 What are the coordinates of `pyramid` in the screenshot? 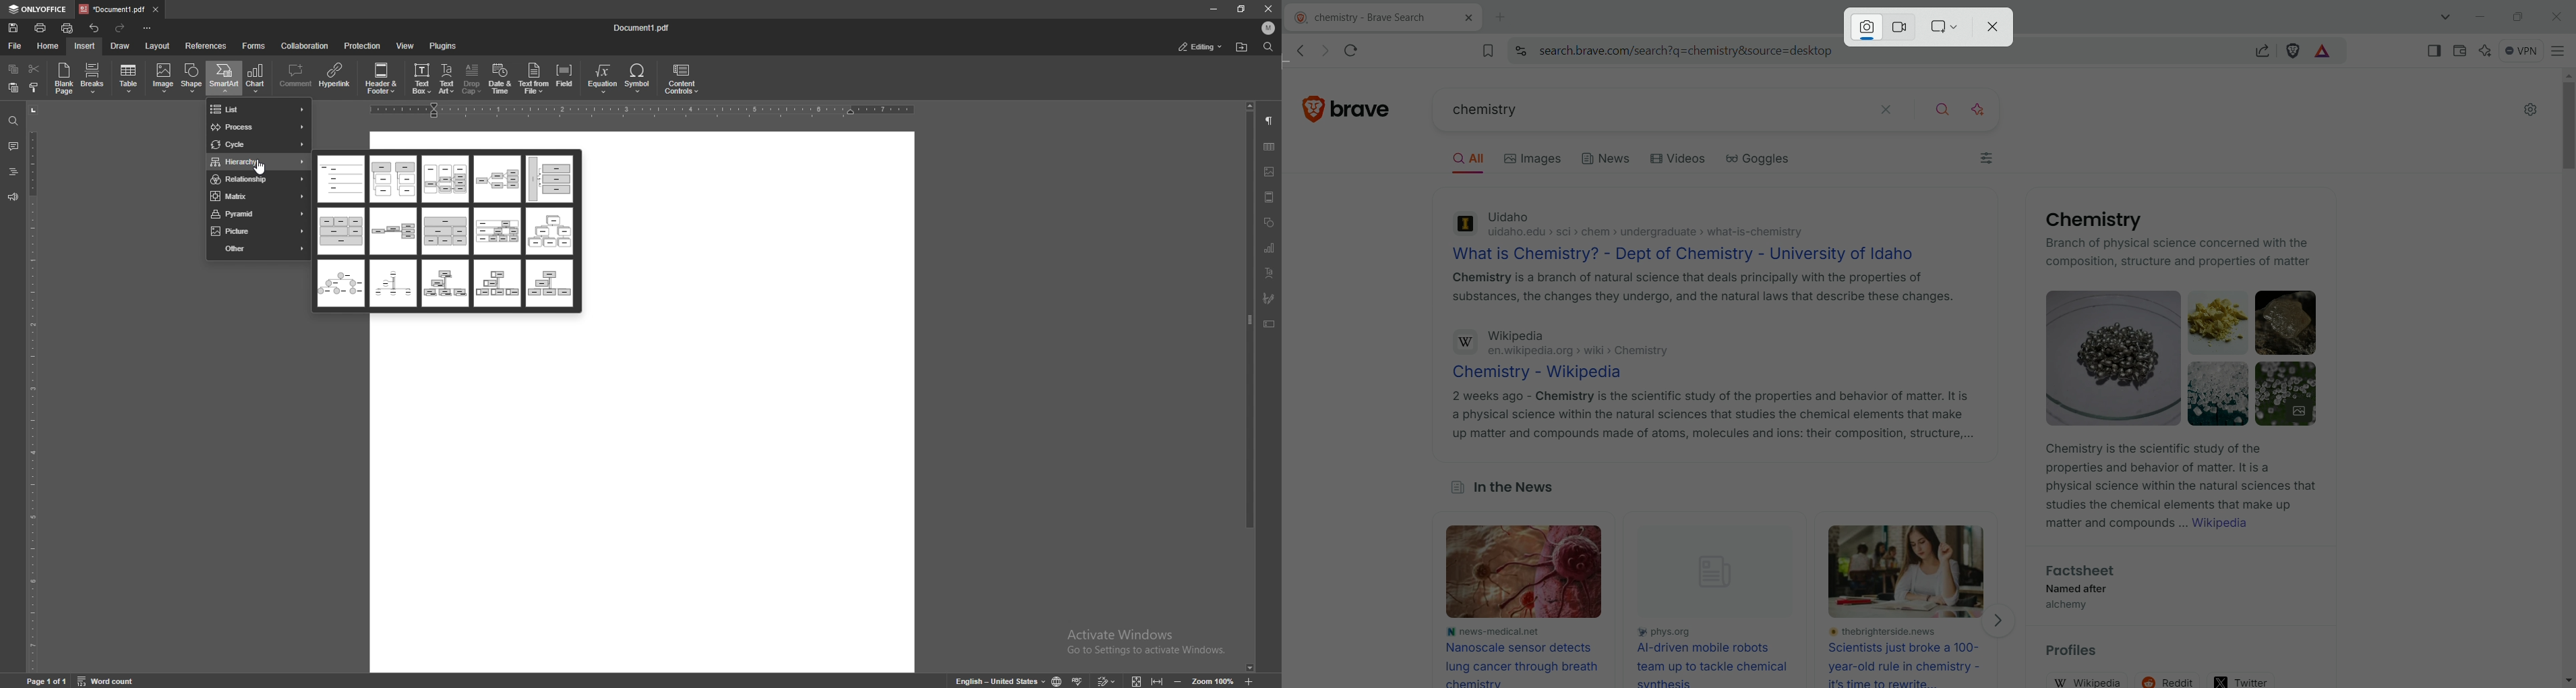 It's located at (256, 214).